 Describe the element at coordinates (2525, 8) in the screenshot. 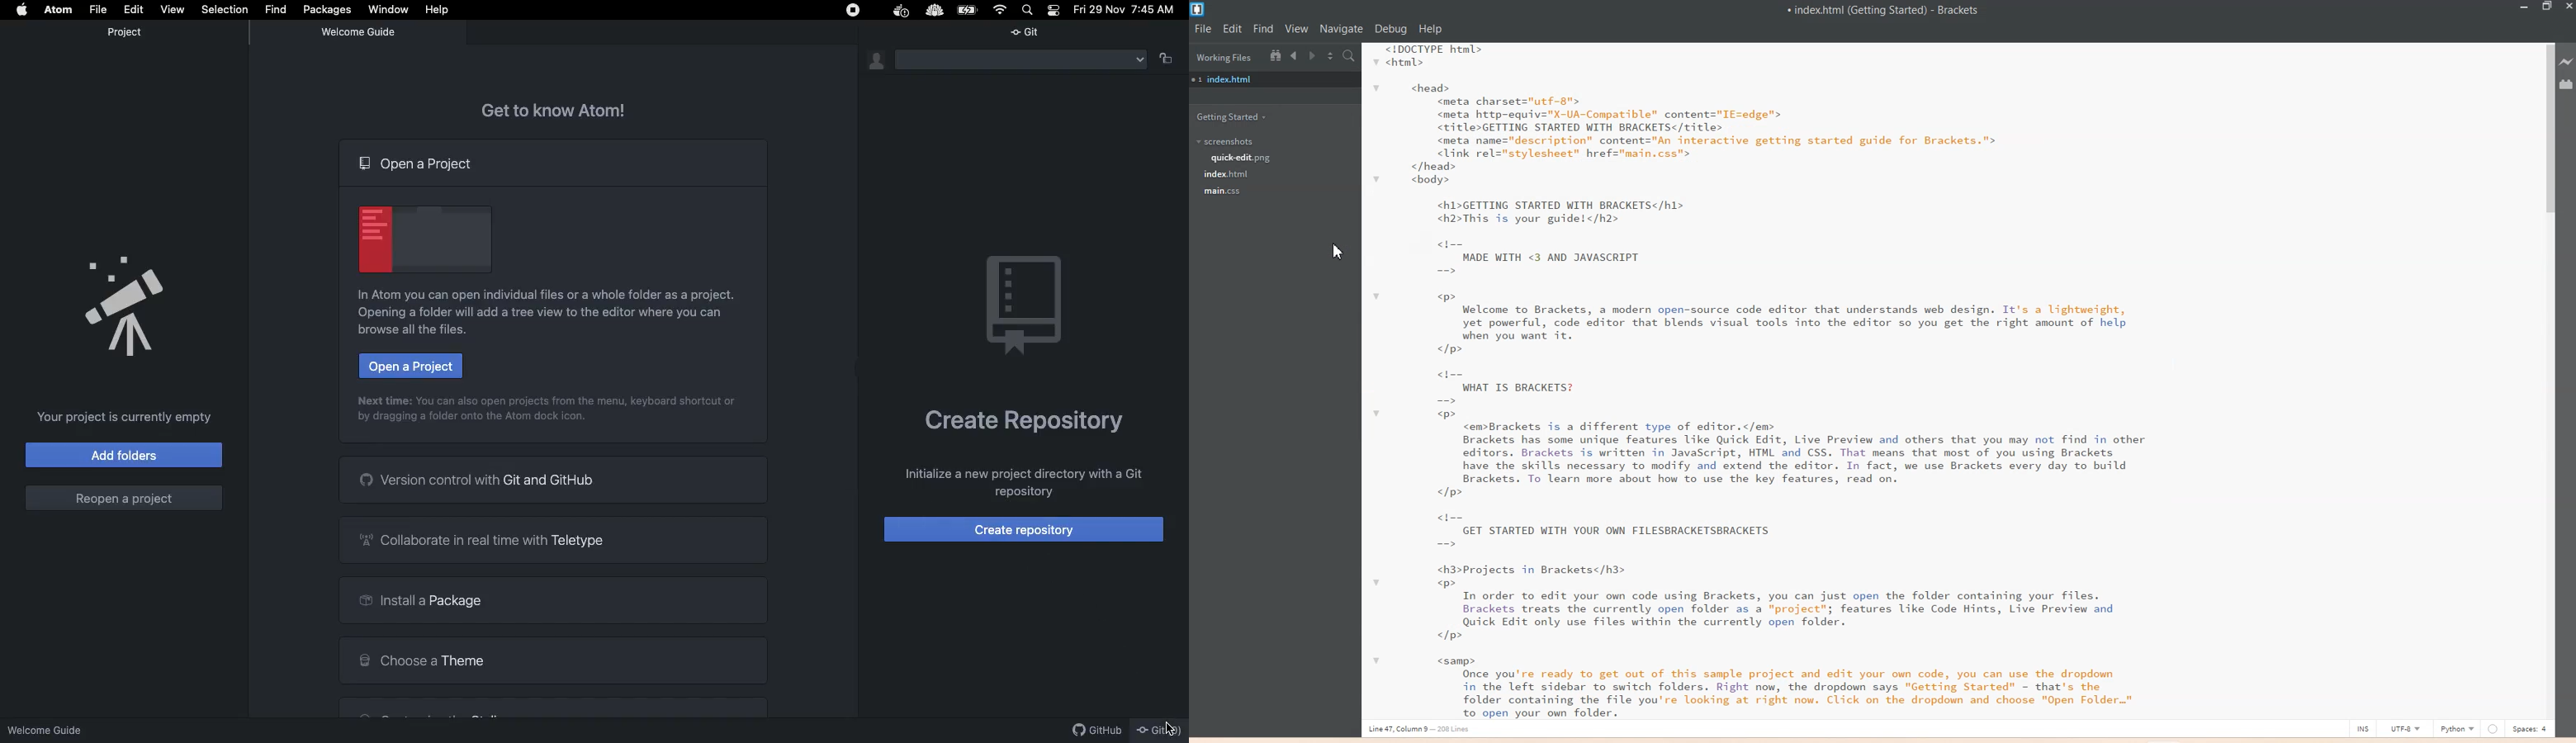

I see `Minimize ` at that location.